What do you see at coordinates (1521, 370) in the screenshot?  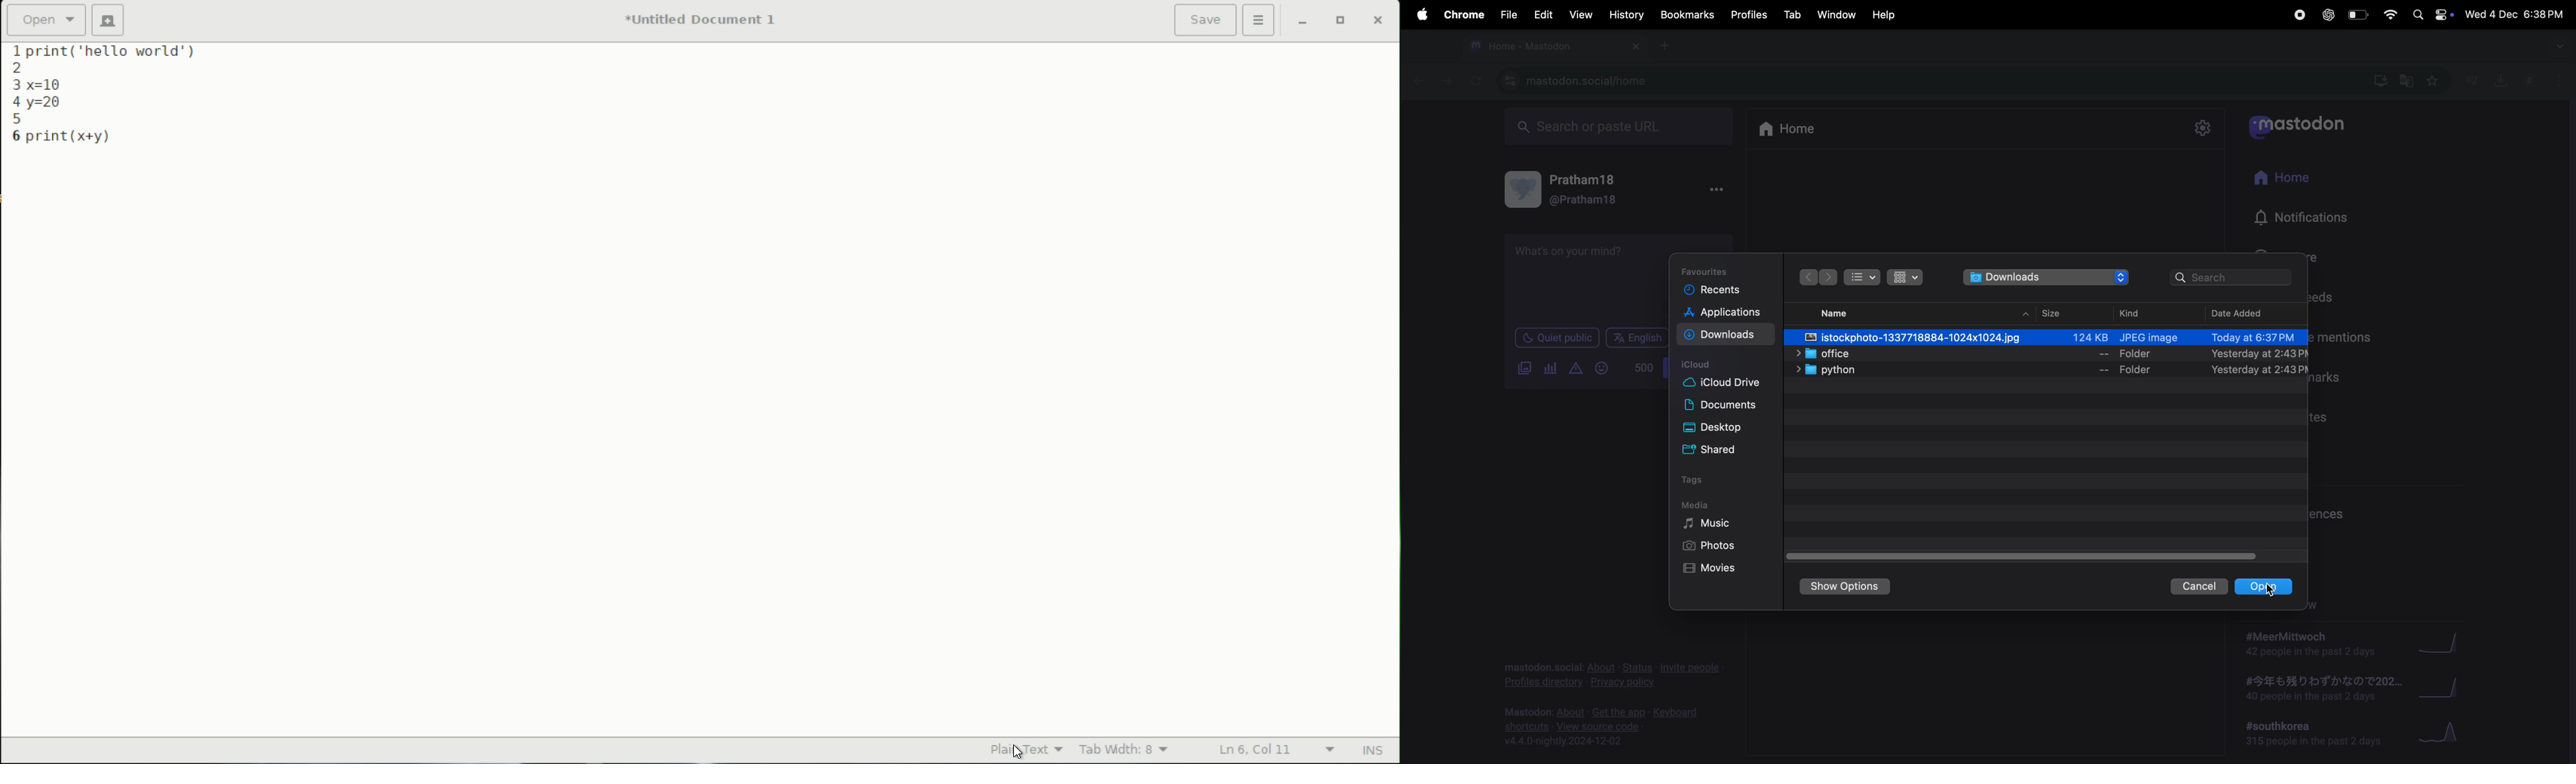 I see `add image` at bounding box center [1521, 370].